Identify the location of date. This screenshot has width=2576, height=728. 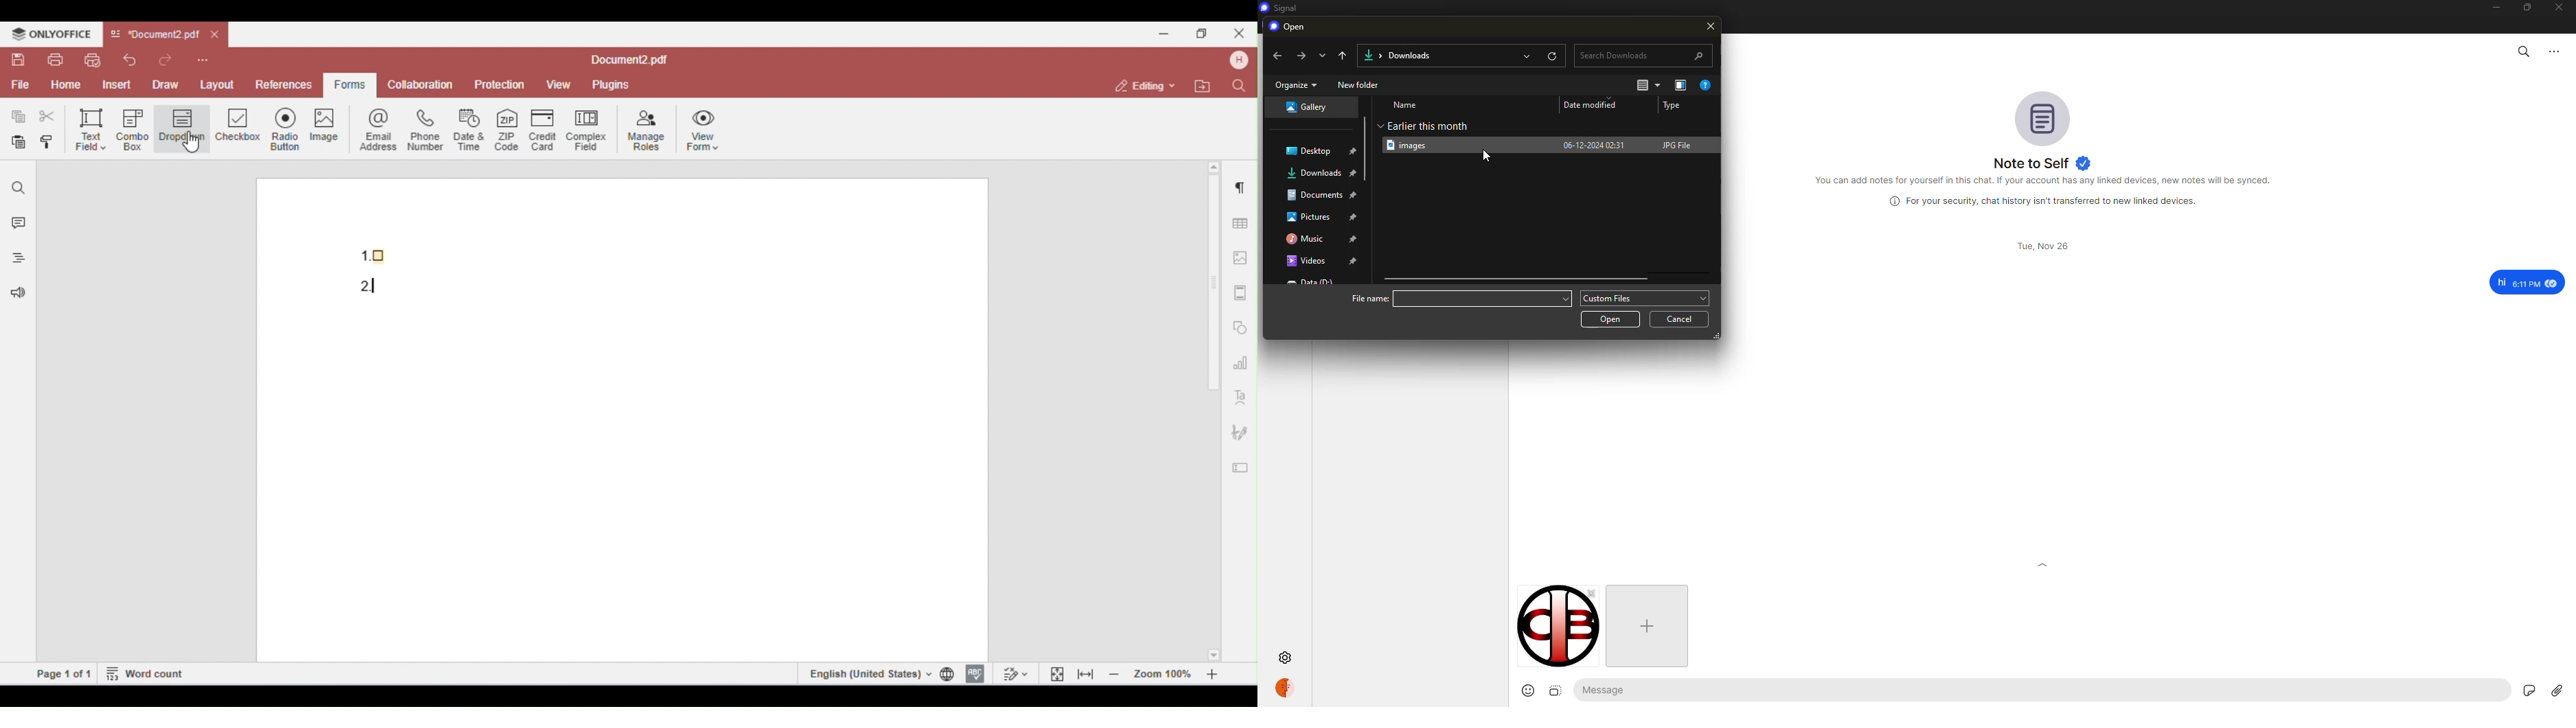
(1594, 143).